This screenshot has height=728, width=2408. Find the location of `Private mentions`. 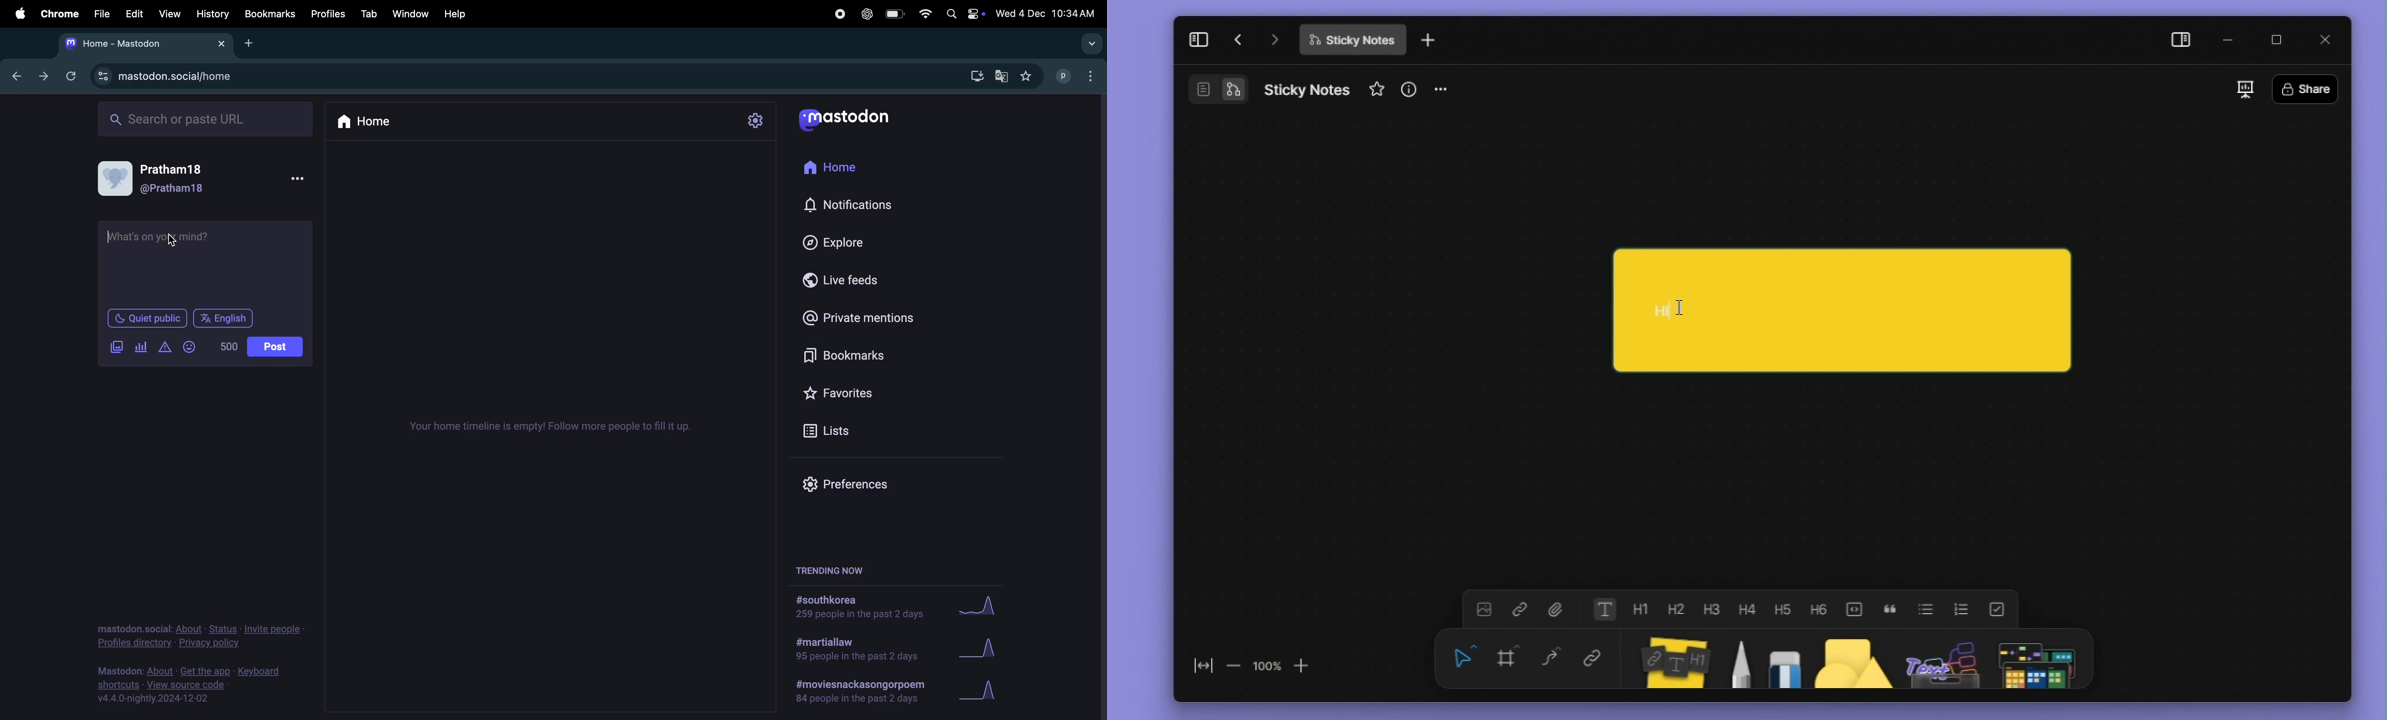

Private mentions is located at coordinates (871, 318).